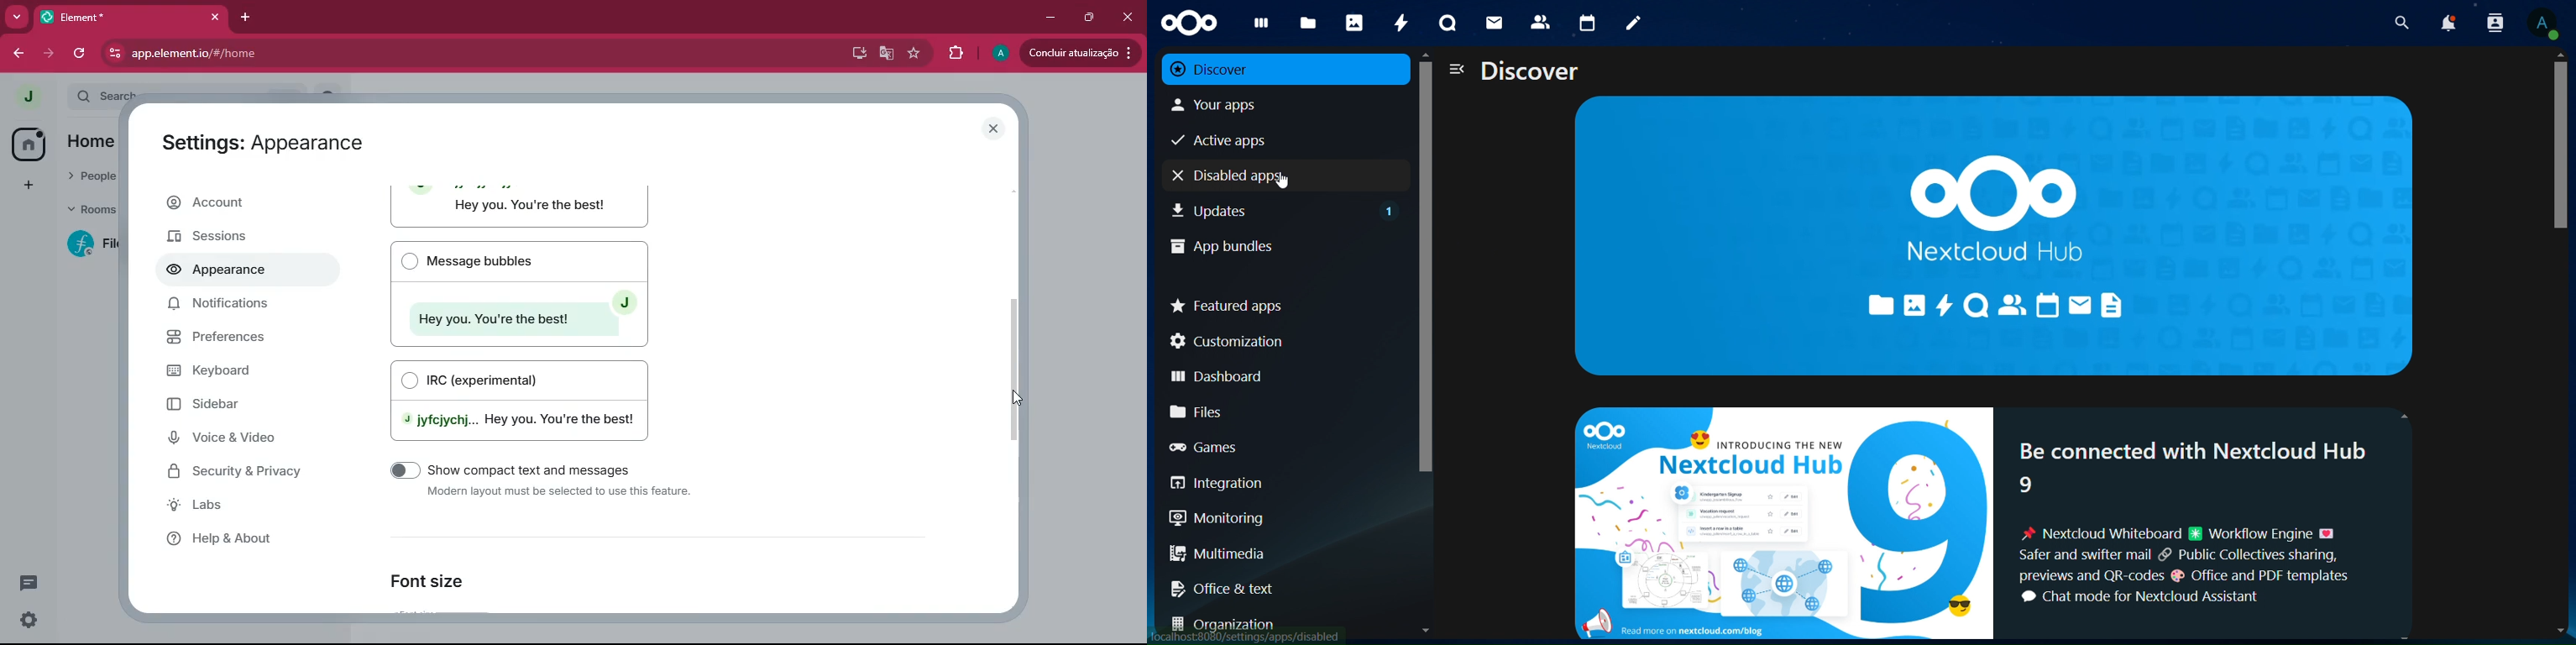  Describe the element at coordinates (1272, 518) in the screenshot. I see `monitoring` at that location.